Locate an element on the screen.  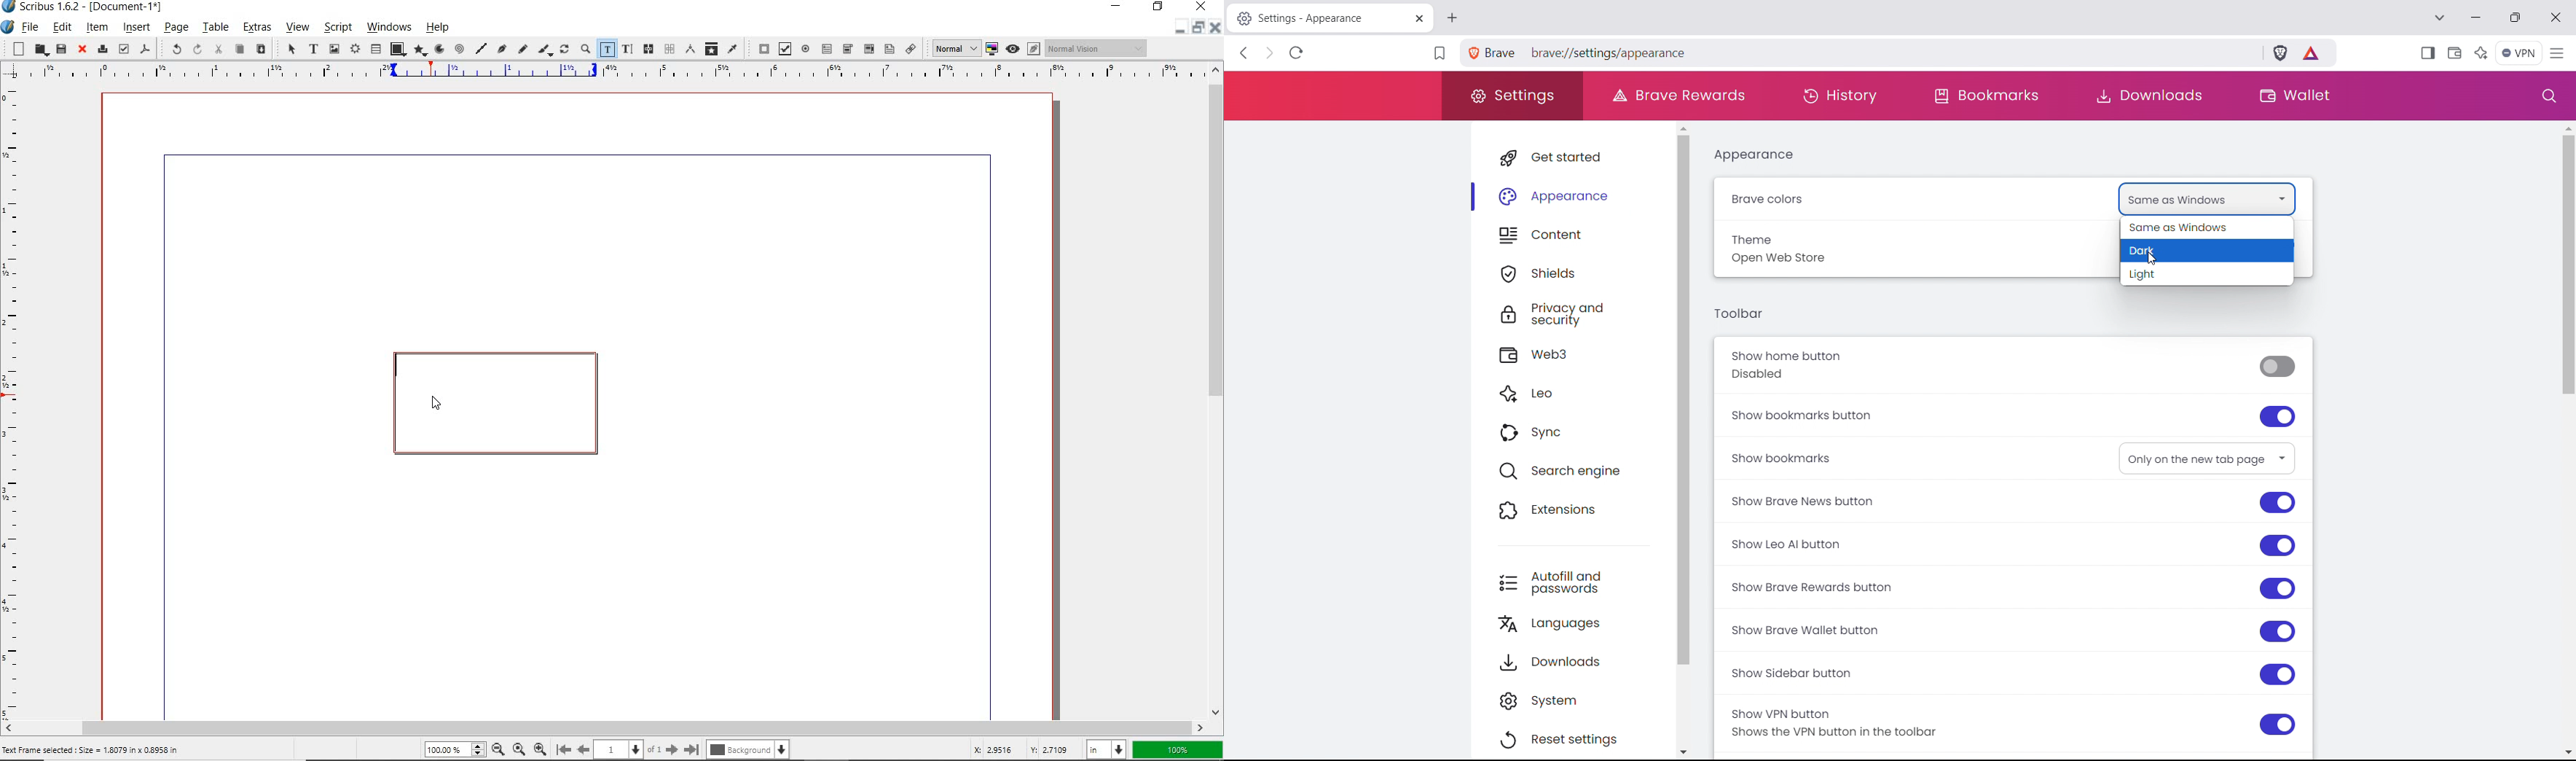
open new tab is located at coordinates (1453, 19).